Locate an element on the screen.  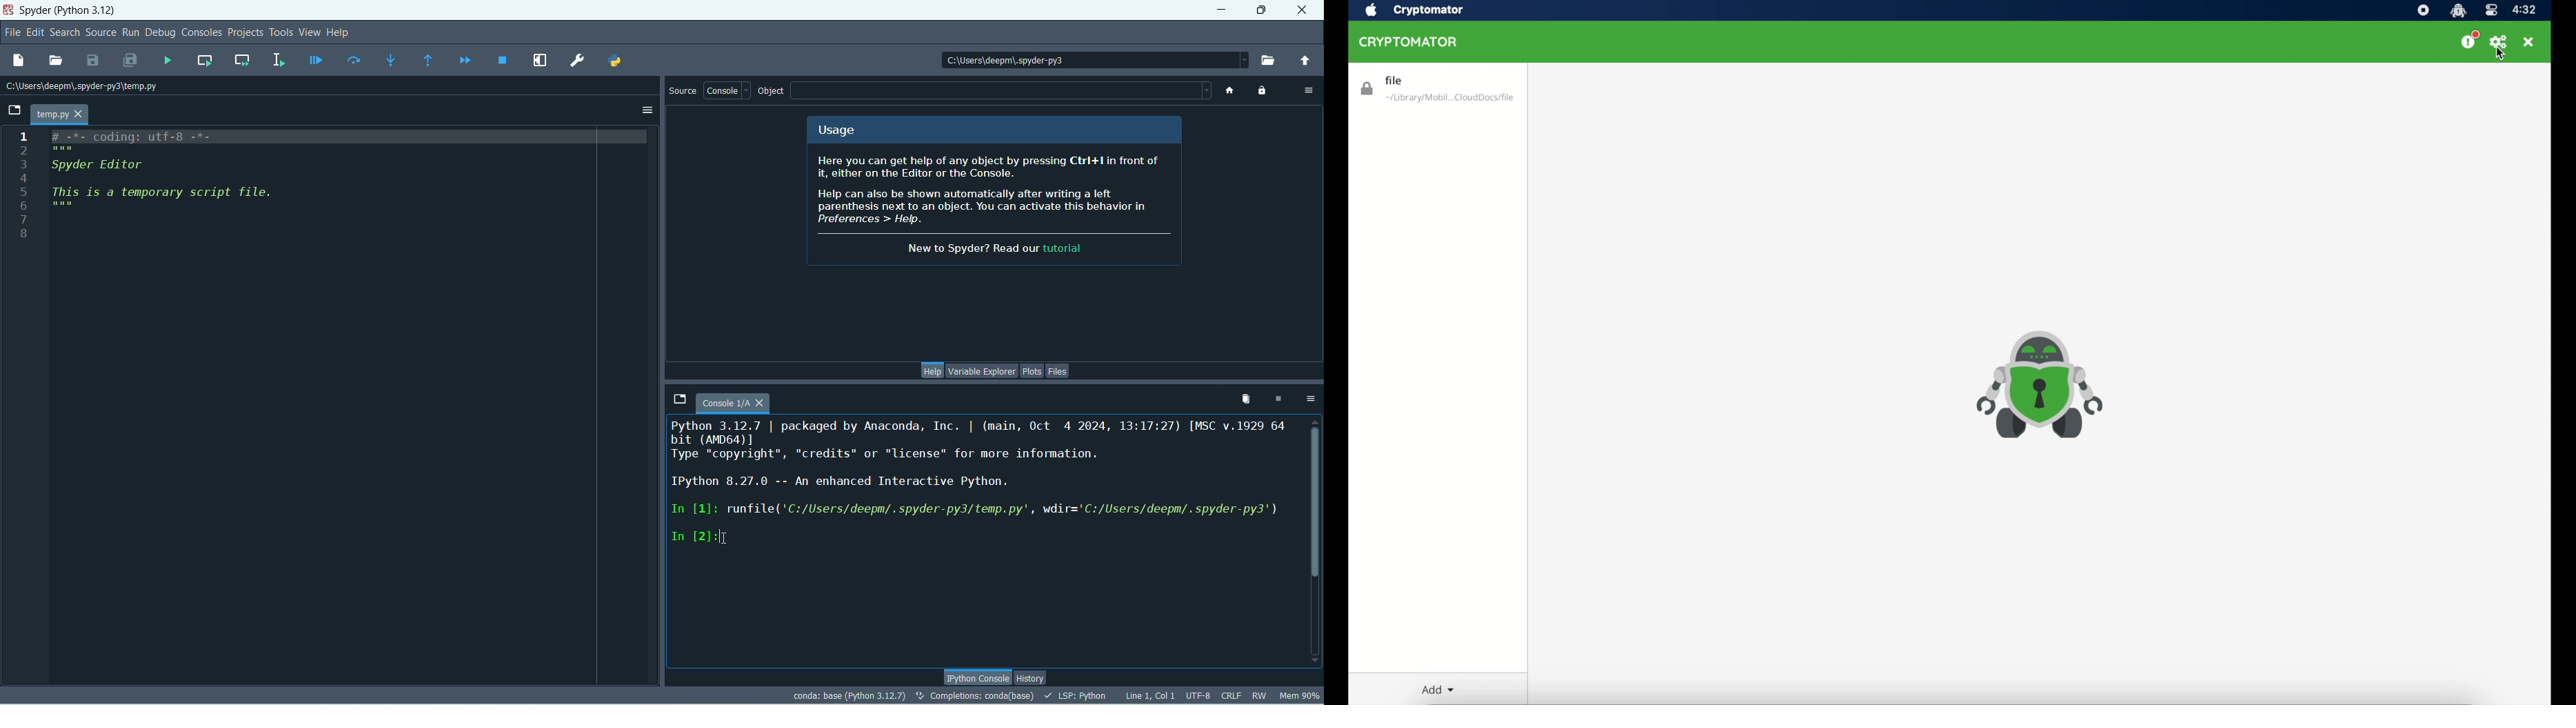
location is located at coordinates (1086, 59).